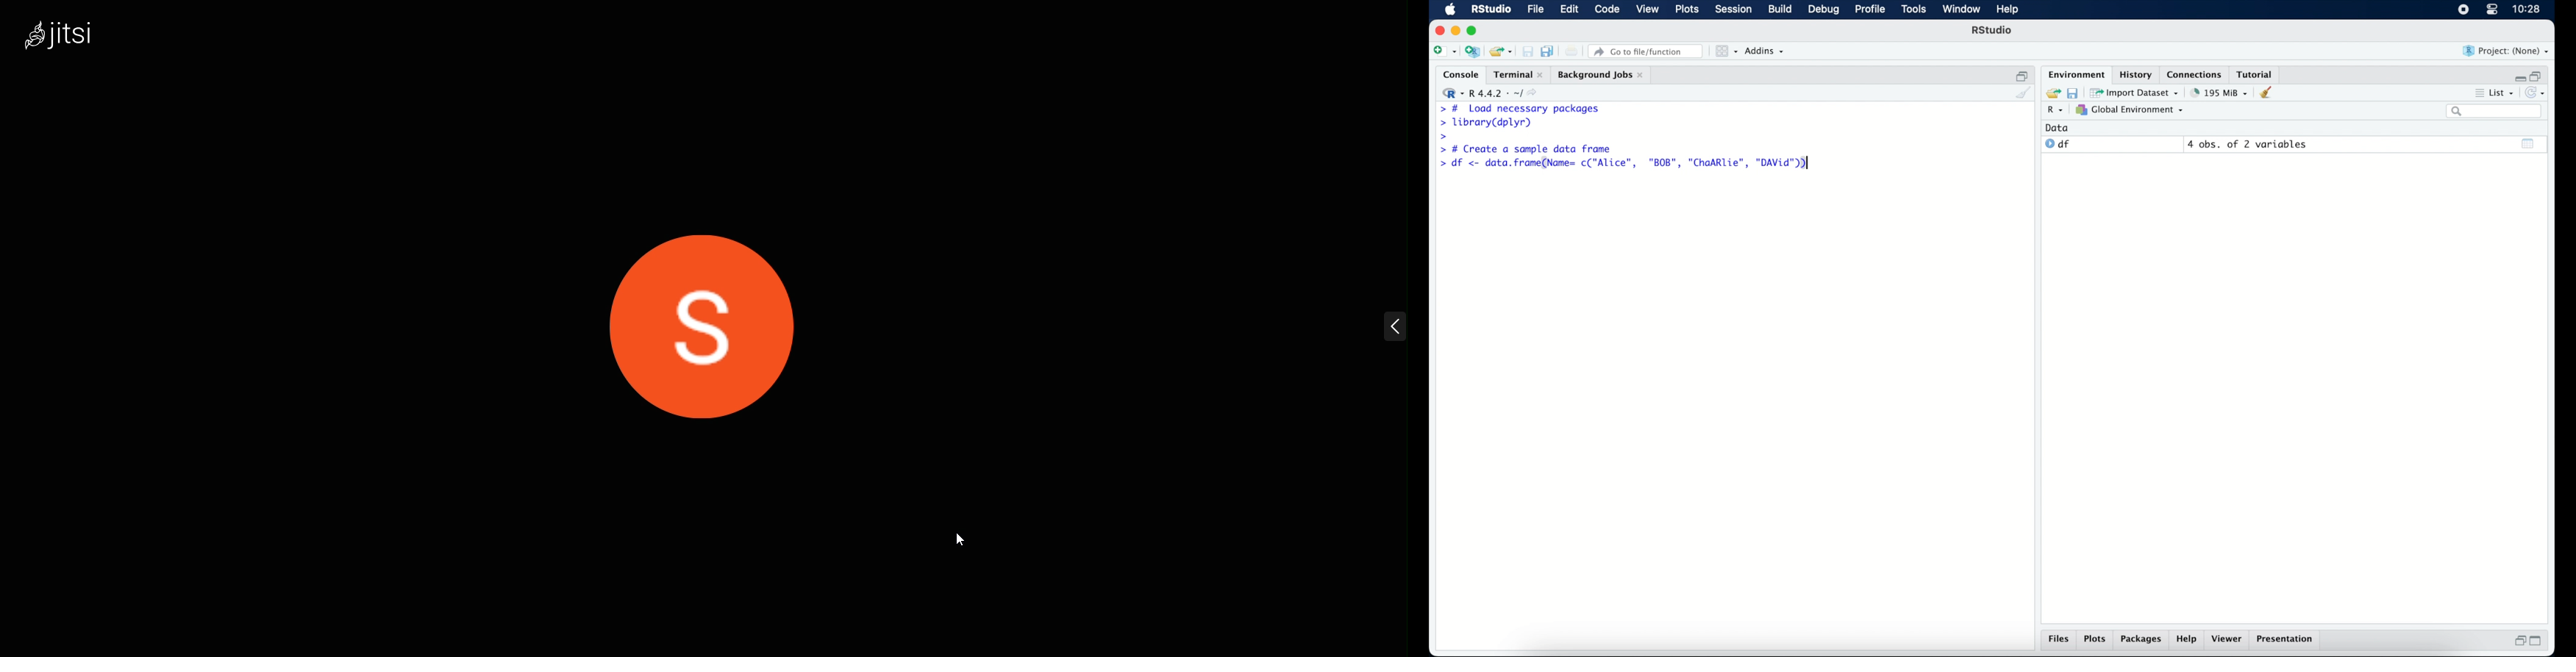 This screenshot has width=2576, height=672. What do you see at coordinates (2507, 51) in the screenshot?
I see `project (none)` at bounding box center [2507, 51].